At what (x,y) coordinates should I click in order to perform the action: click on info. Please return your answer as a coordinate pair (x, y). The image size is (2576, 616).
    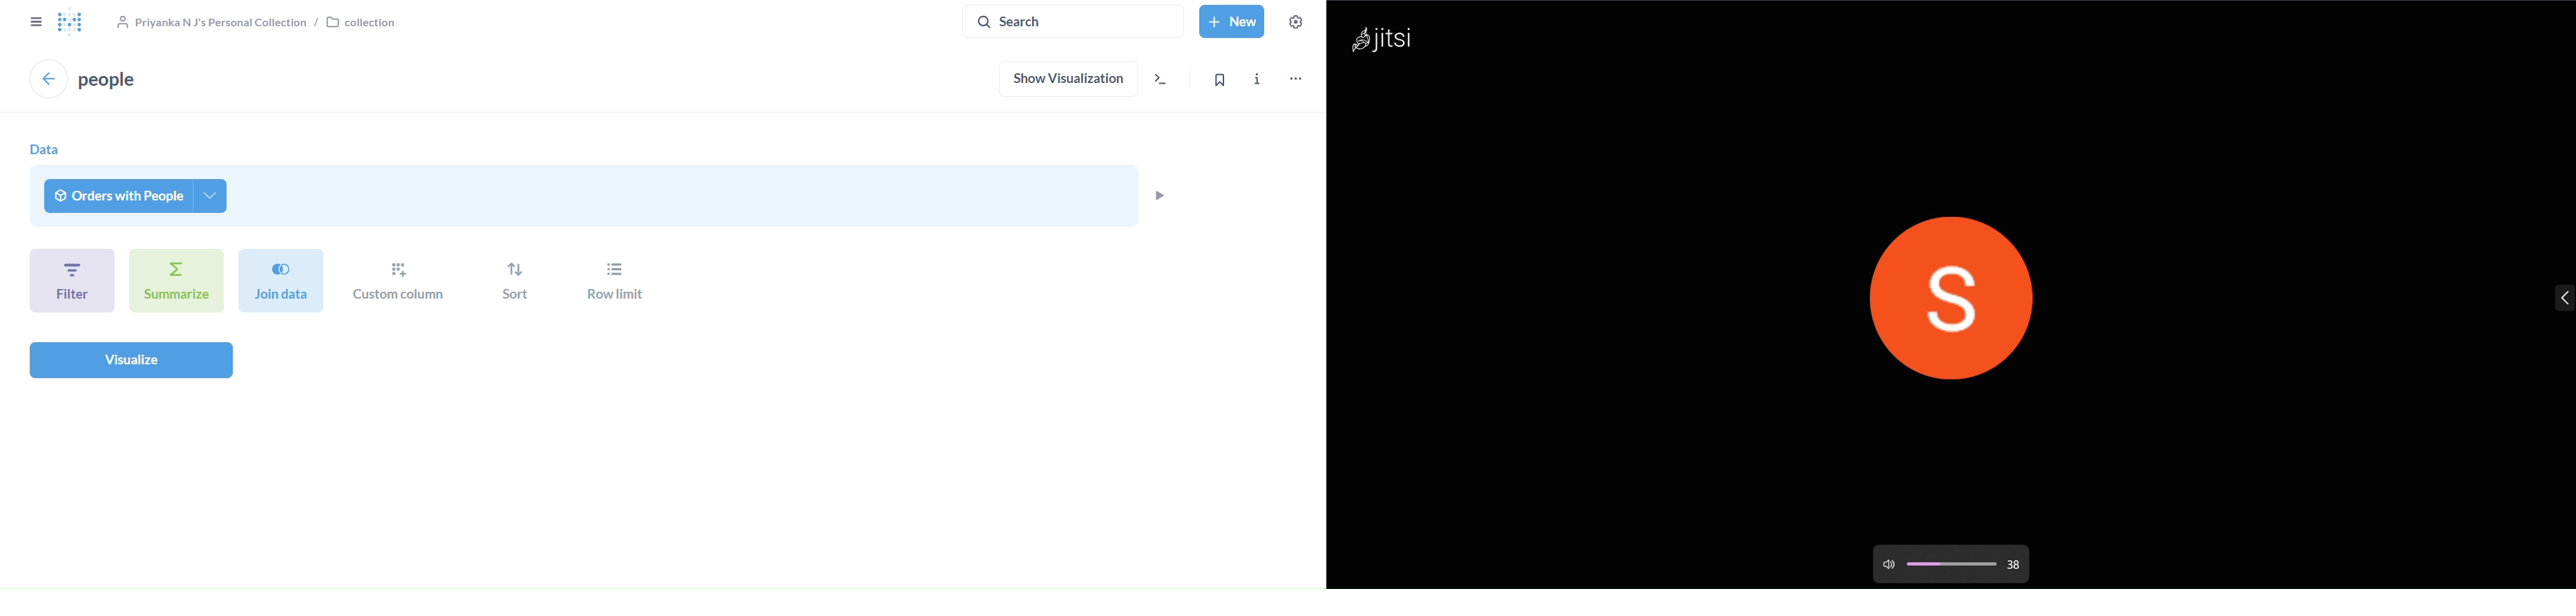
    Looking at the image, I should click on (1260, 82).